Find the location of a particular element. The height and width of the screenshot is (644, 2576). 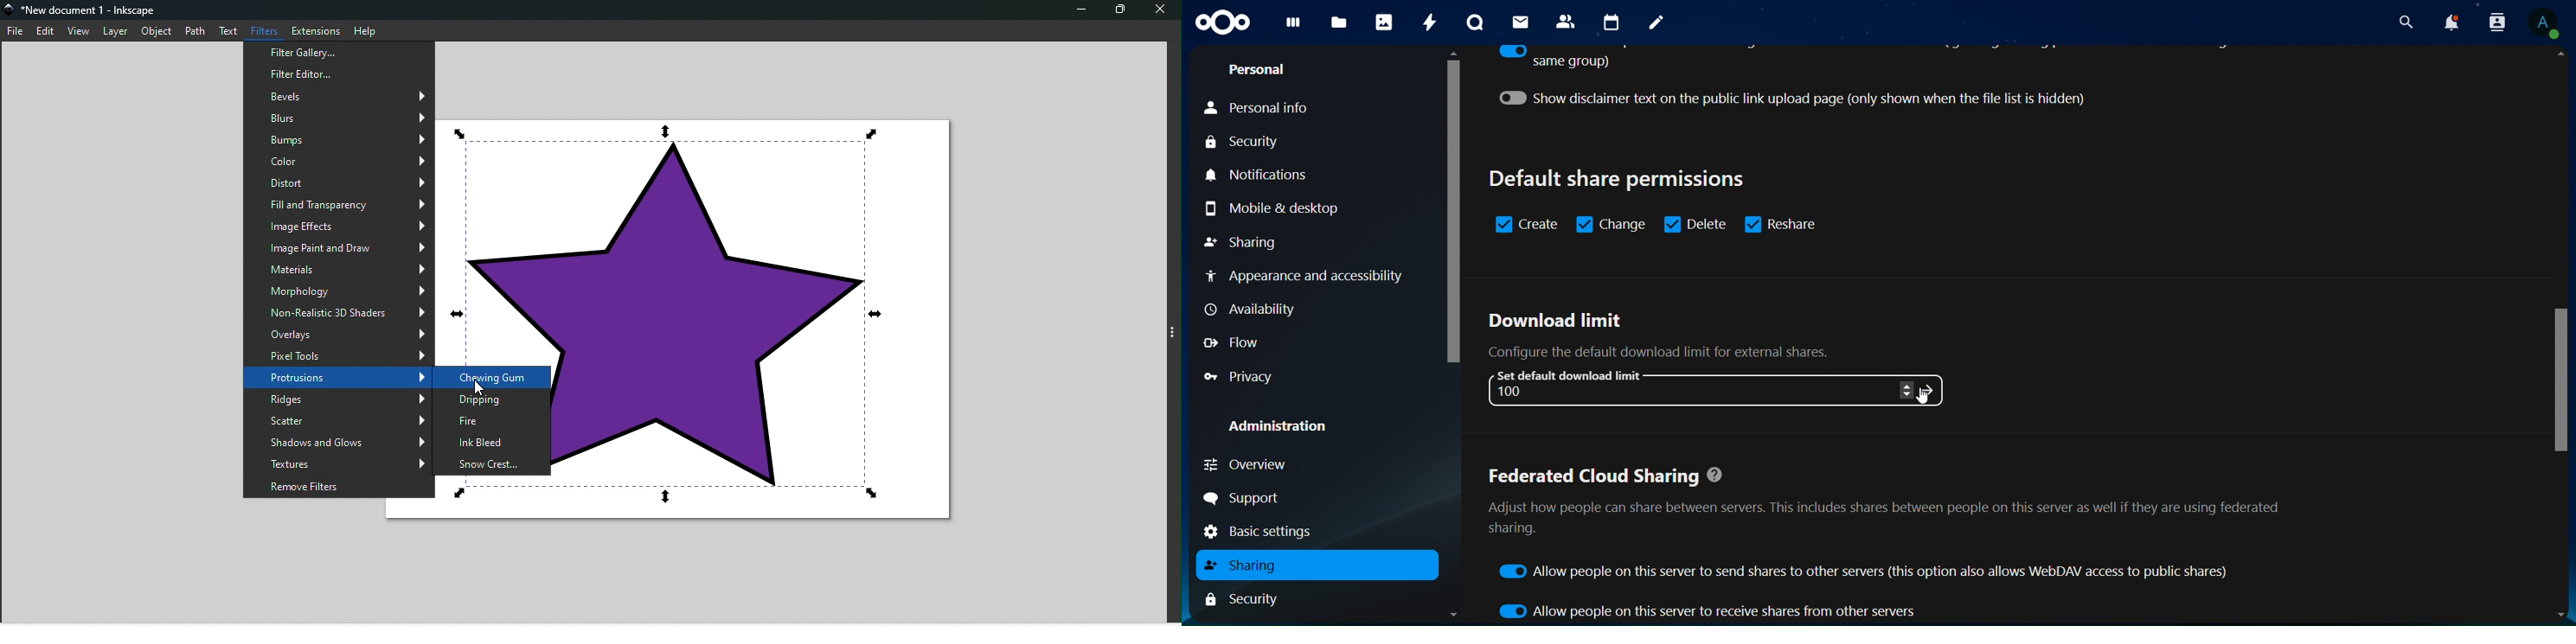

delete is located at coordinates (1695, 223).